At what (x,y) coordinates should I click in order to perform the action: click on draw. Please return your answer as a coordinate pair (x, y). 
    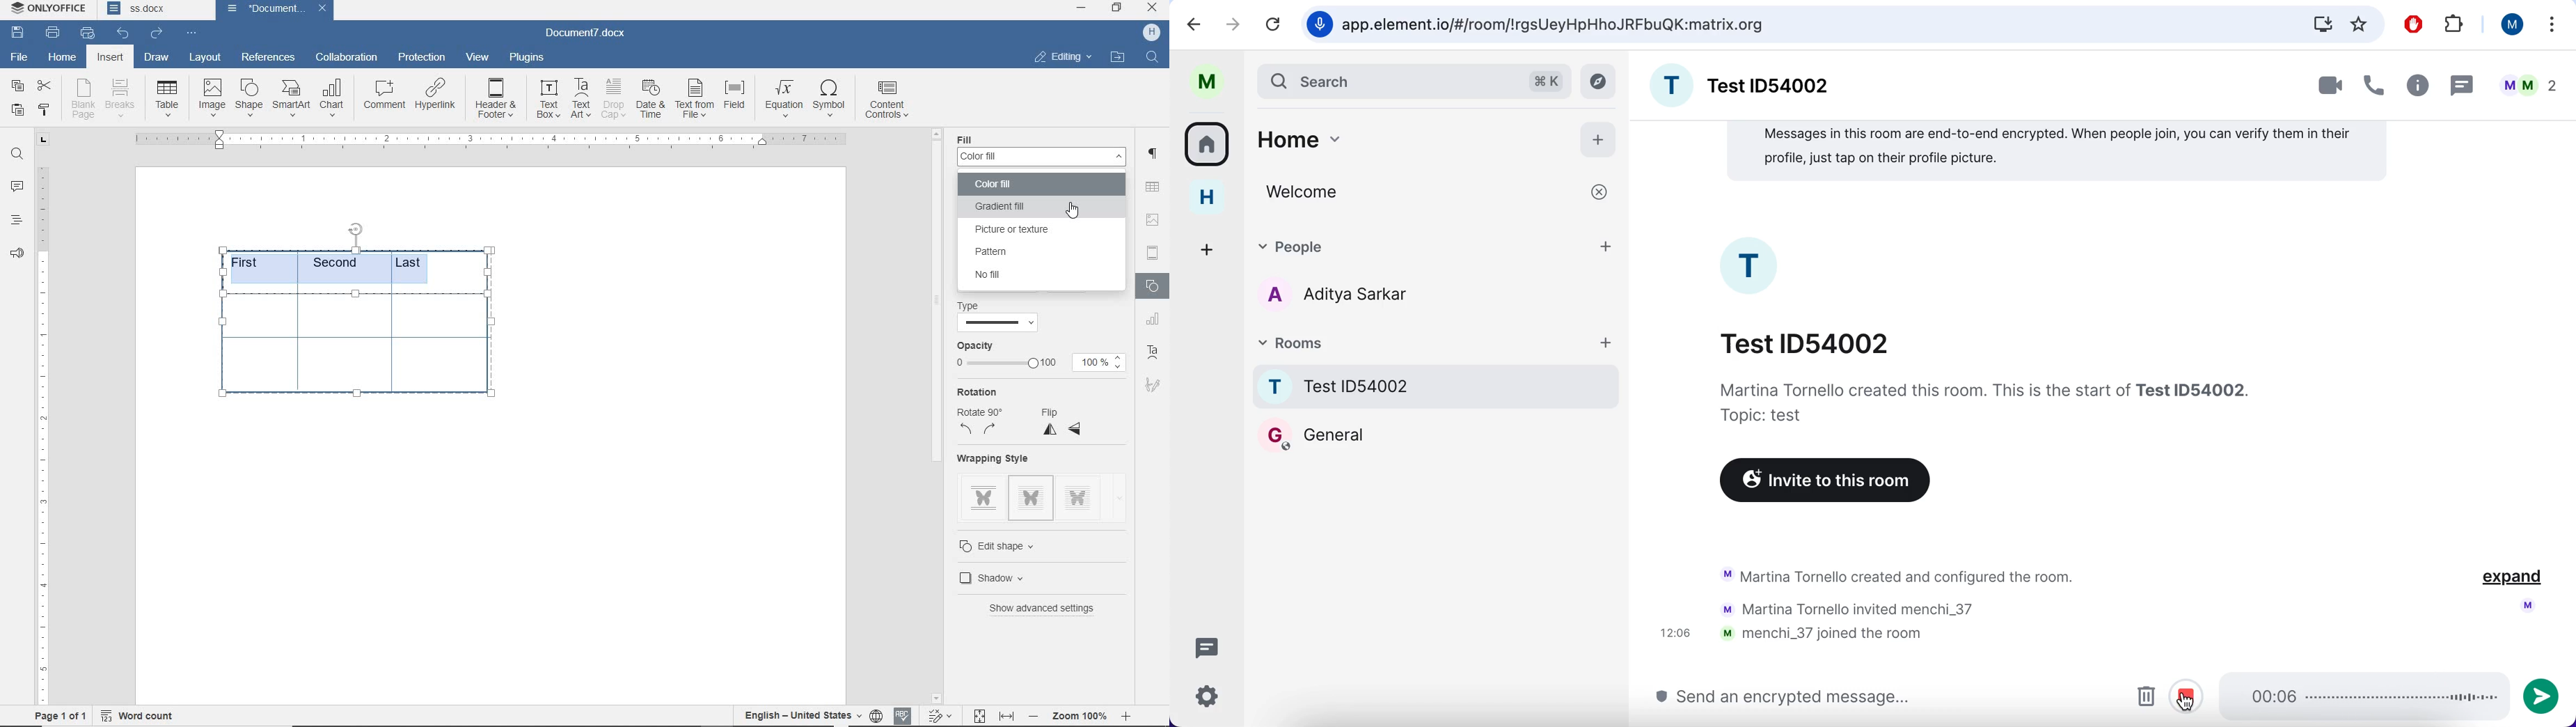
    Looking at the image, I should click on (155, 57).